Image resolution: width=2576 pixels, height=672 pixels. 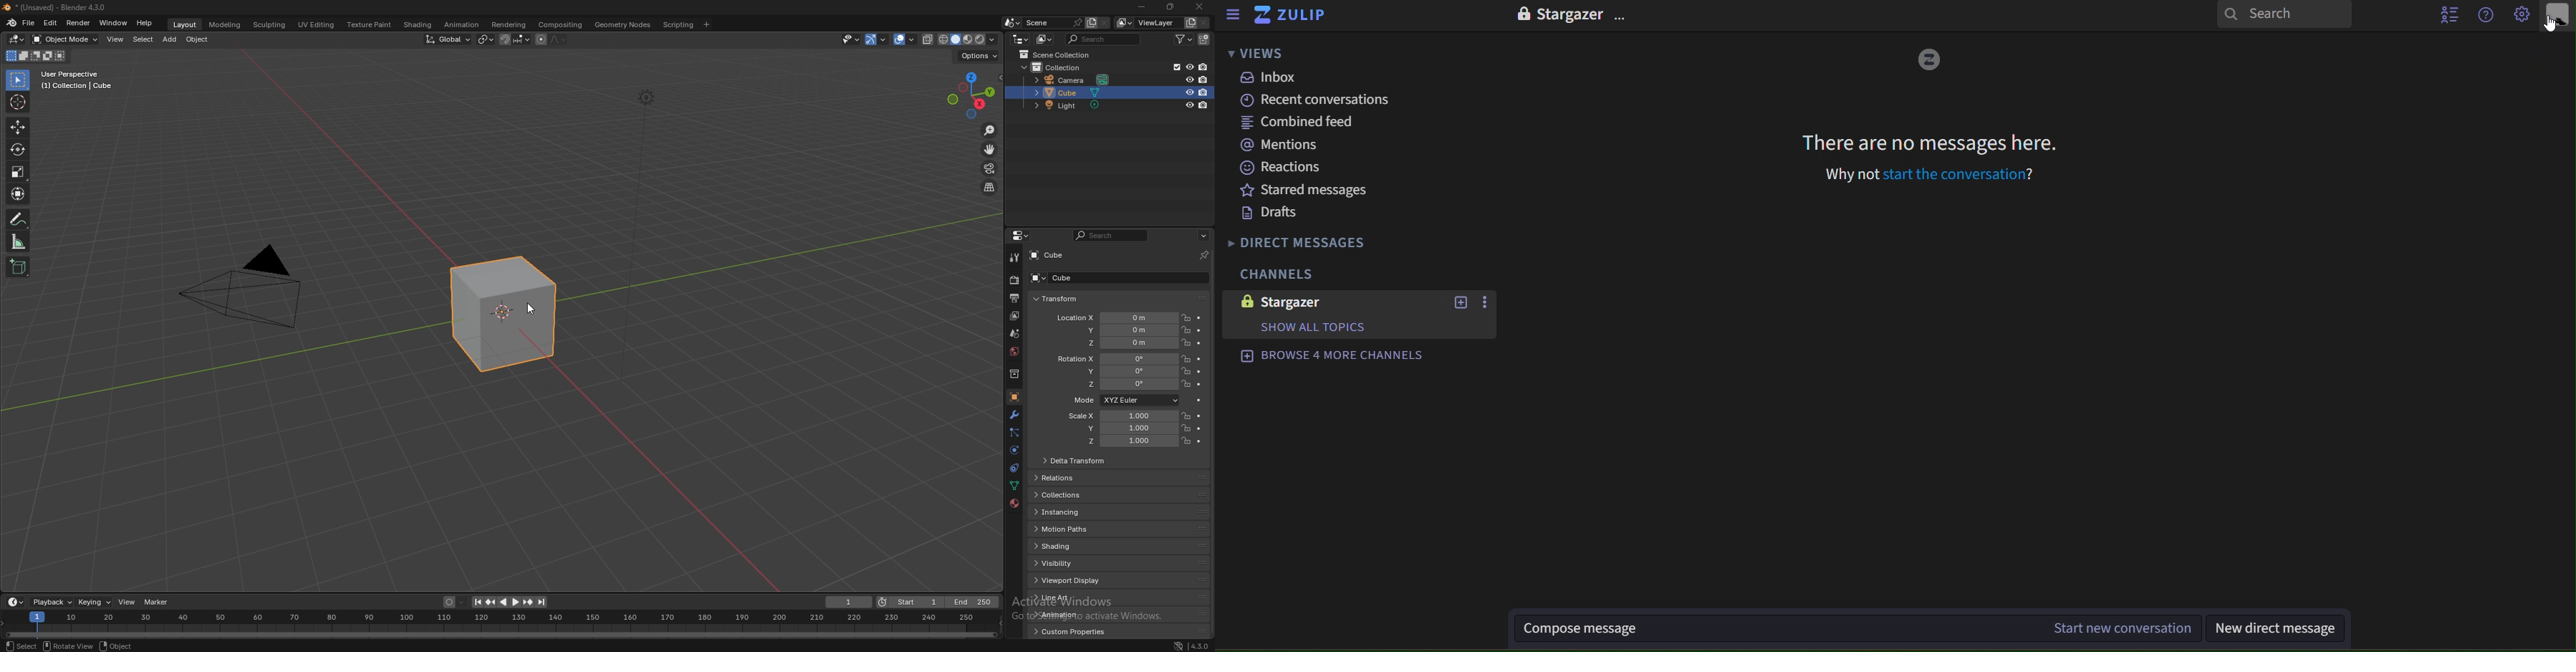 I want to click on disable in render, so click(x=1204, y=92).